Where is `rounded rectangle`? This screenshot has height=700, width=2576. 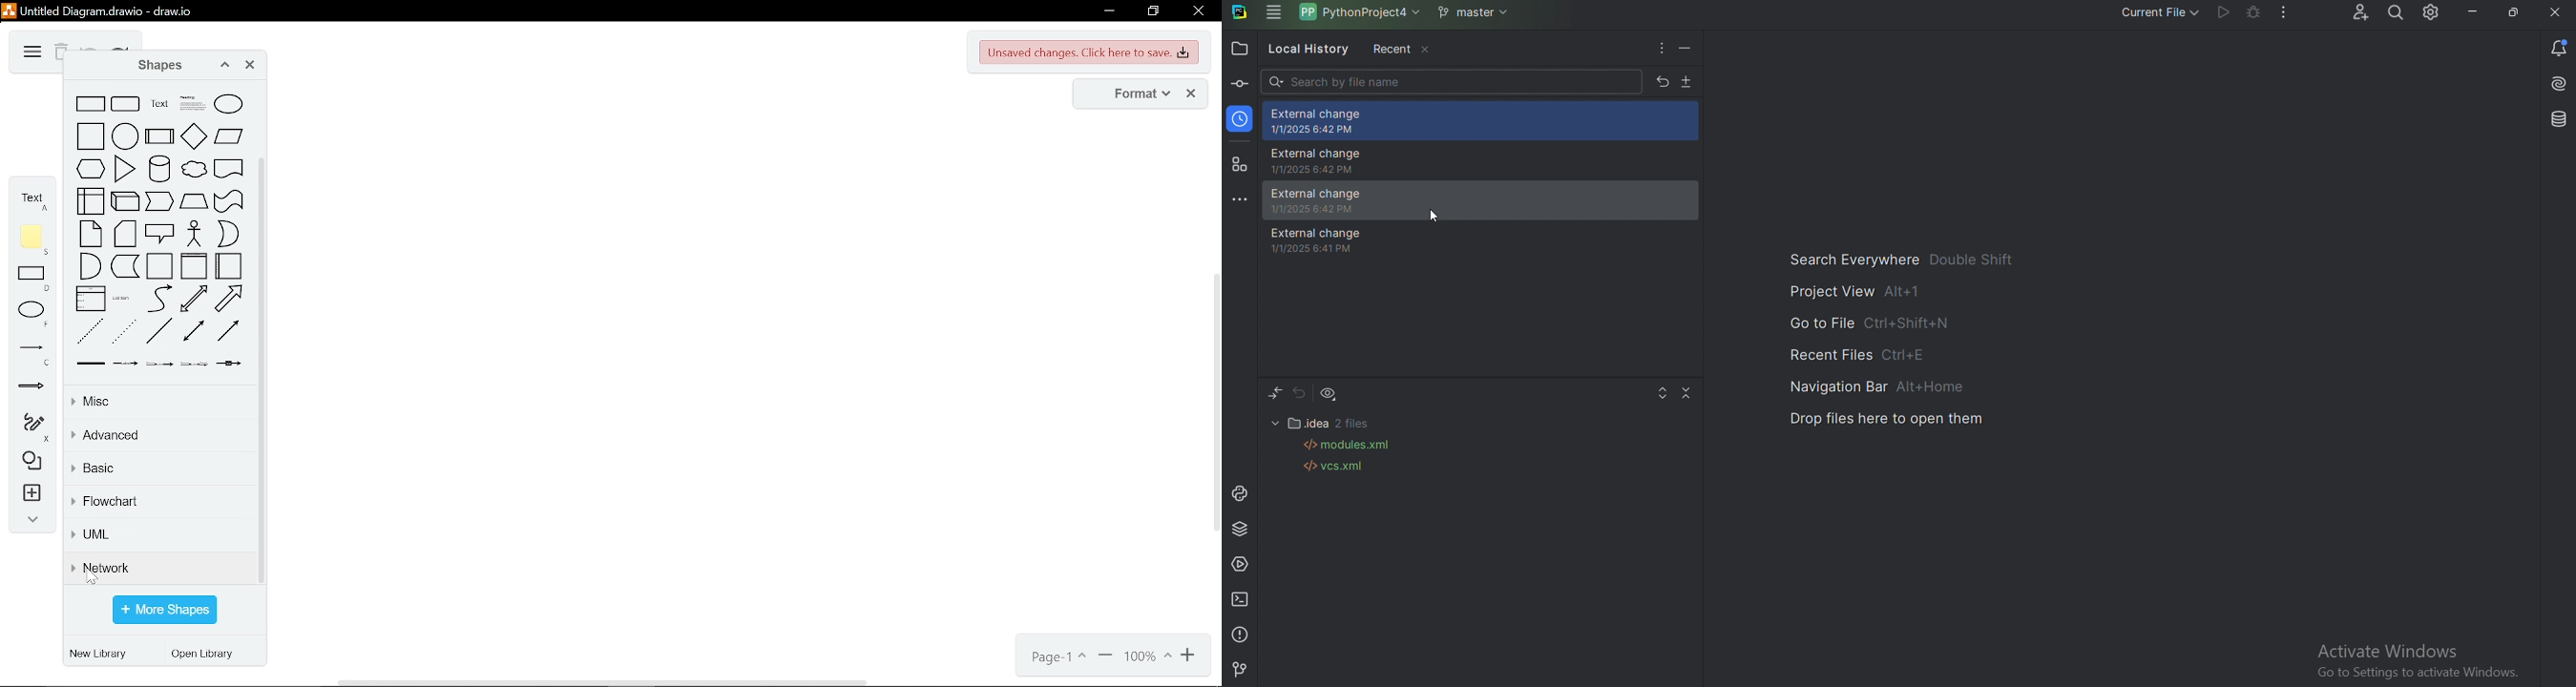 rounded rectangle is located at coordinates (126, 104).